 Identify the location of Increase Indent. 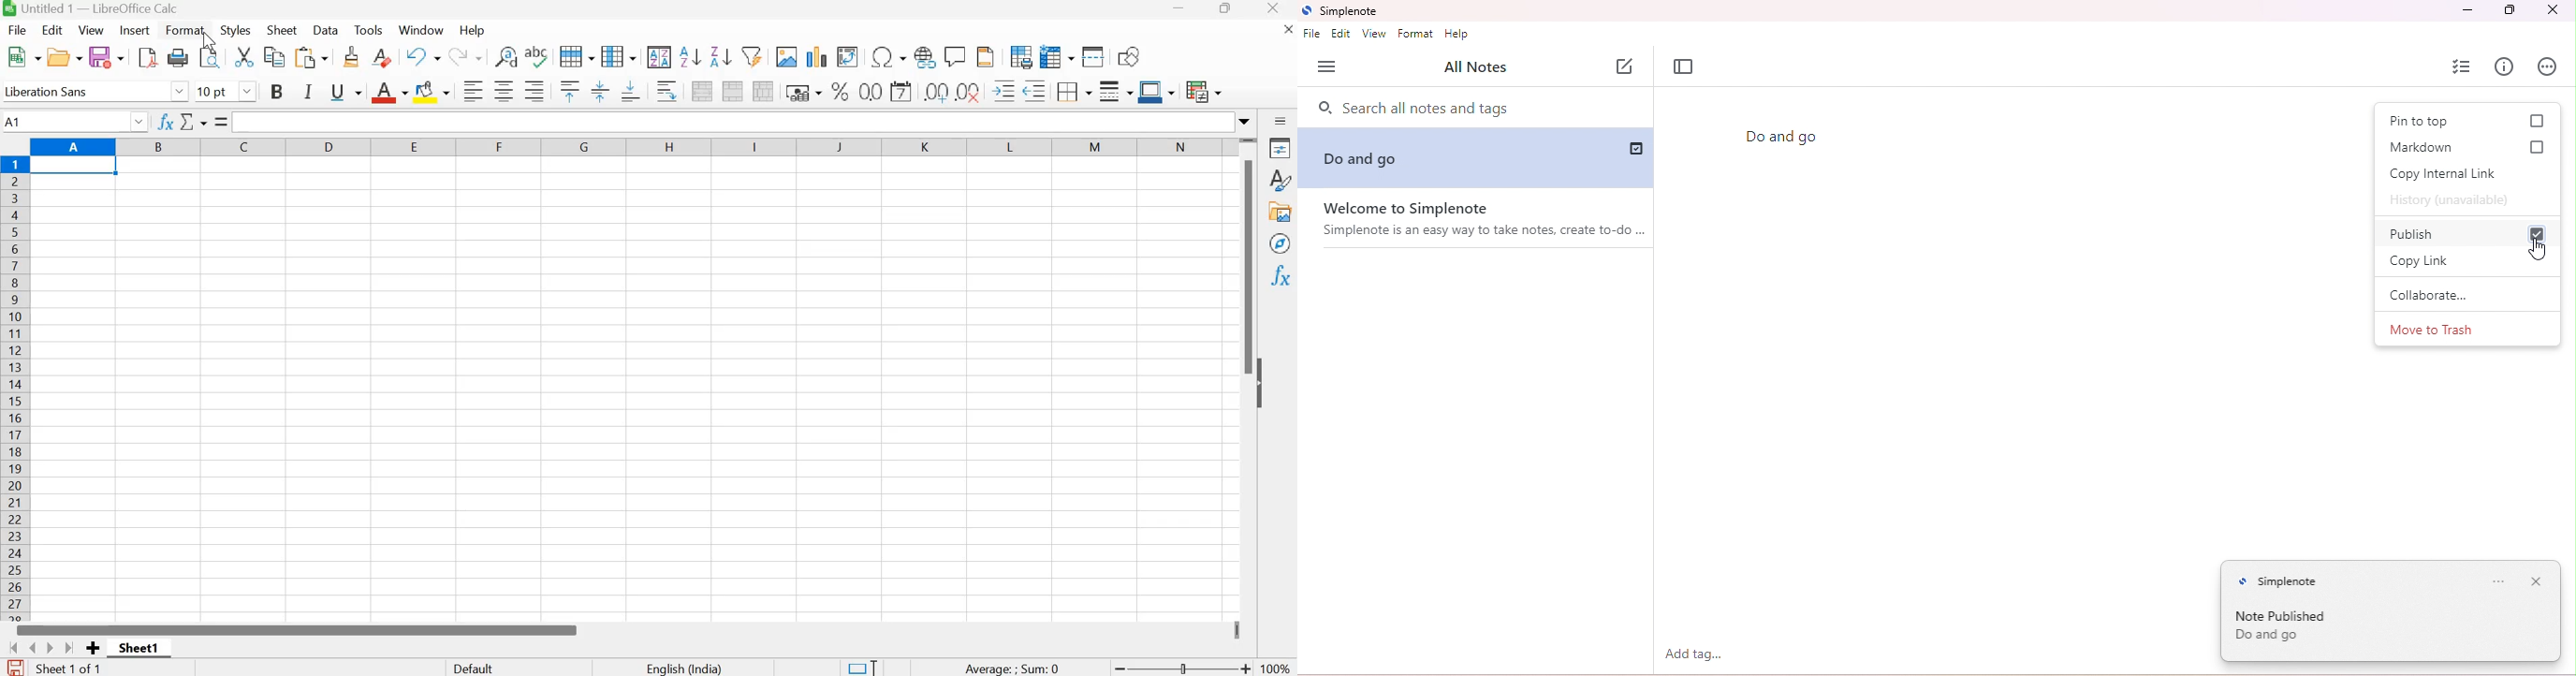
(1005, 90).